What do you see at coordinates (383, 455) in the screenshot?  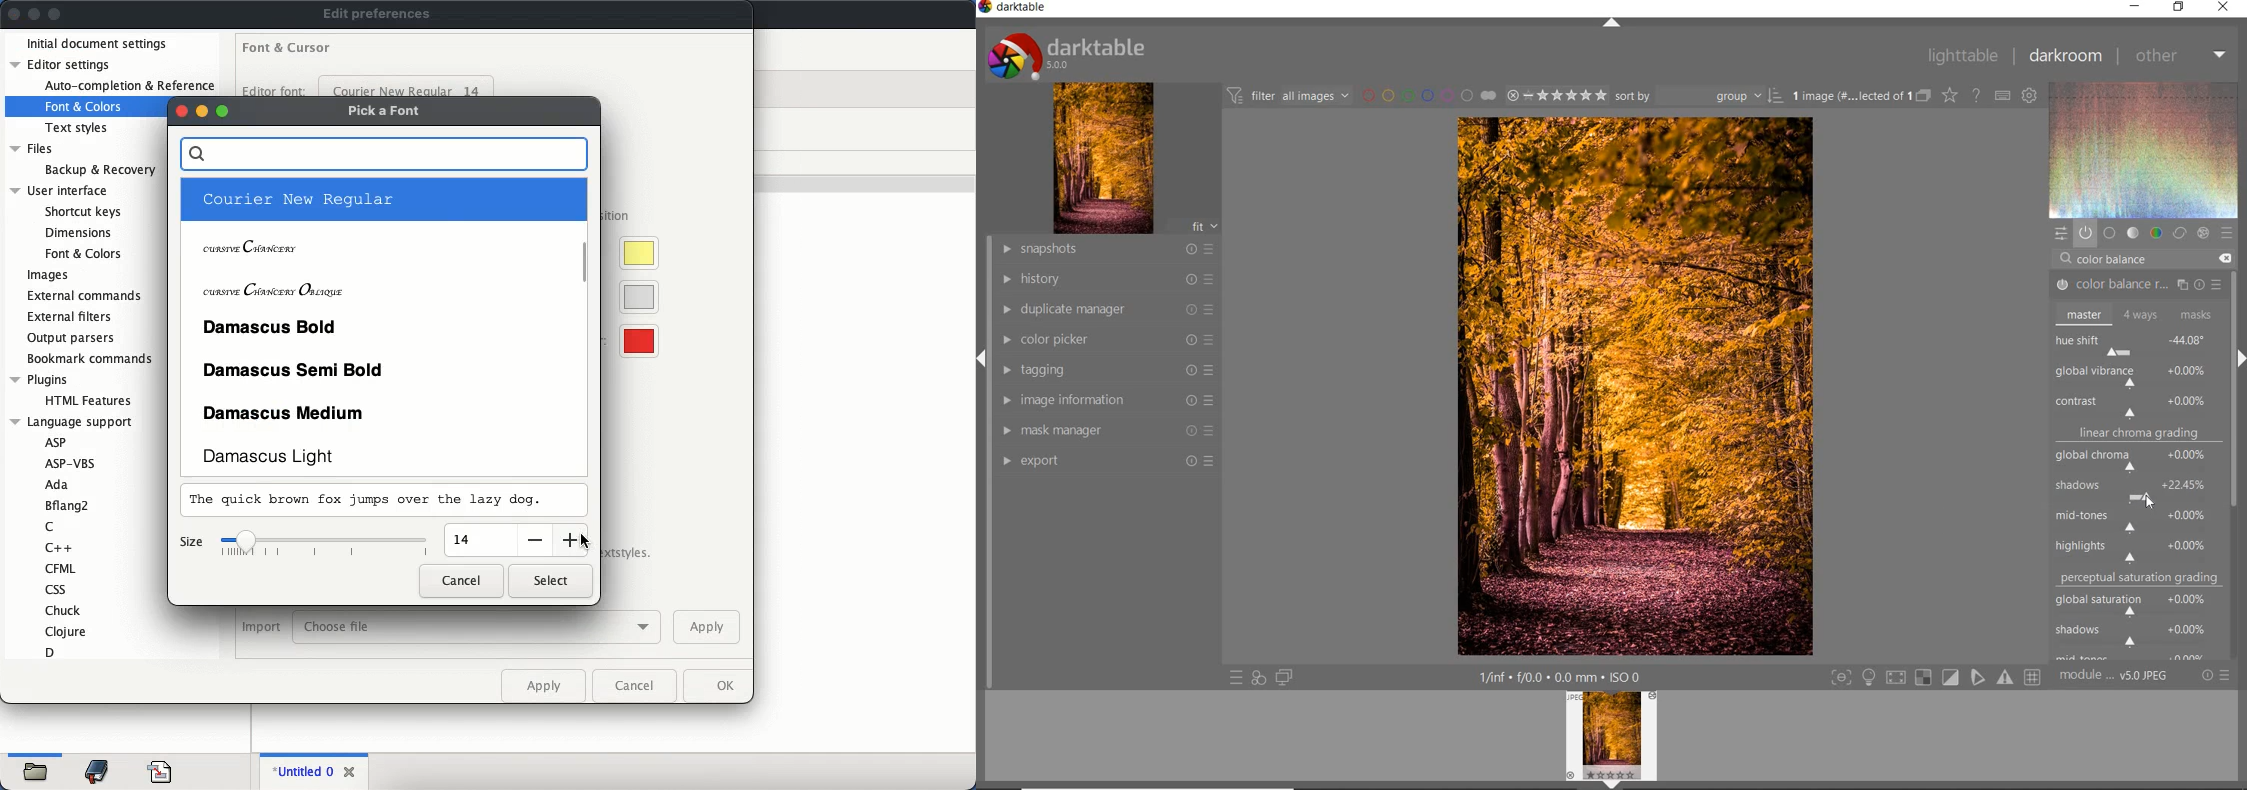 I see `damascus light` at bounding box center [383, 455].